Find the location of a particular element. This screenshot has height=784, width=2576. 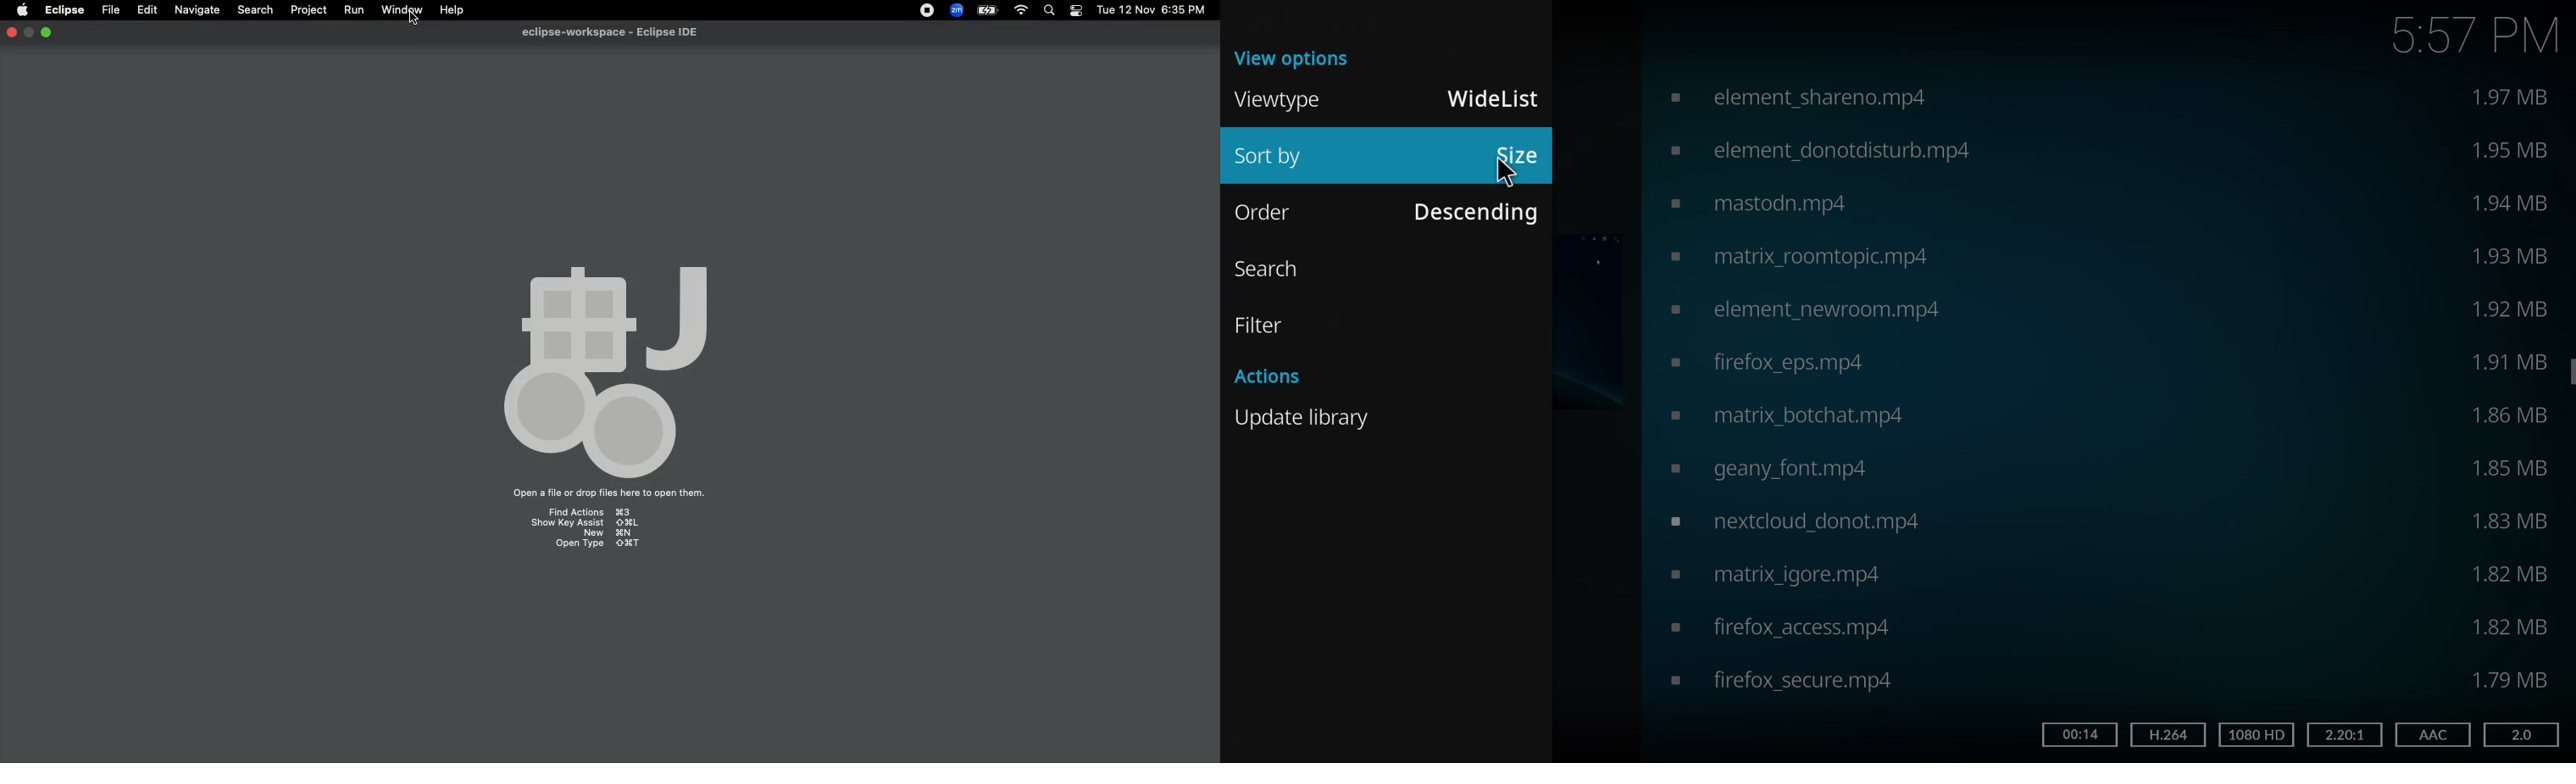

filter is located at coordinates (1265, 325).